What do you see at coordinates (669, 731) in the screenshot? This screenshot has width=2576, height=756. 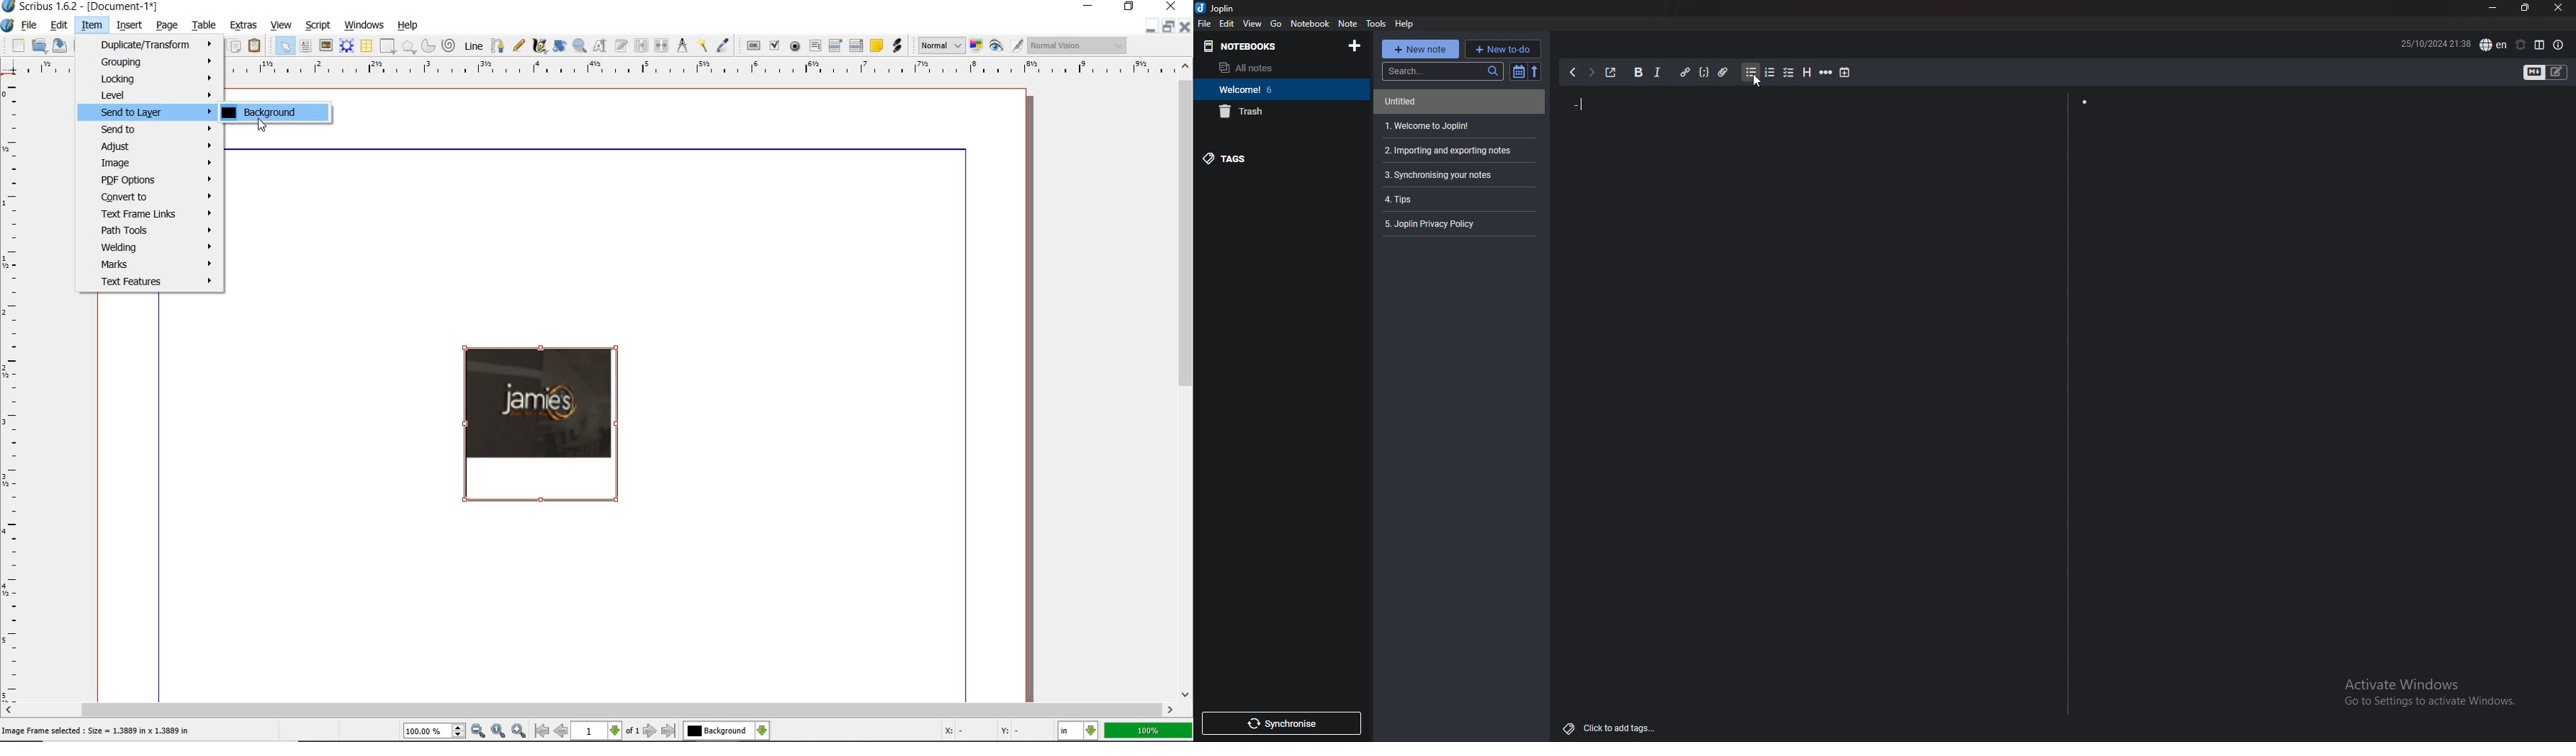 I see `Last Page` at bounding box center [669, 731].